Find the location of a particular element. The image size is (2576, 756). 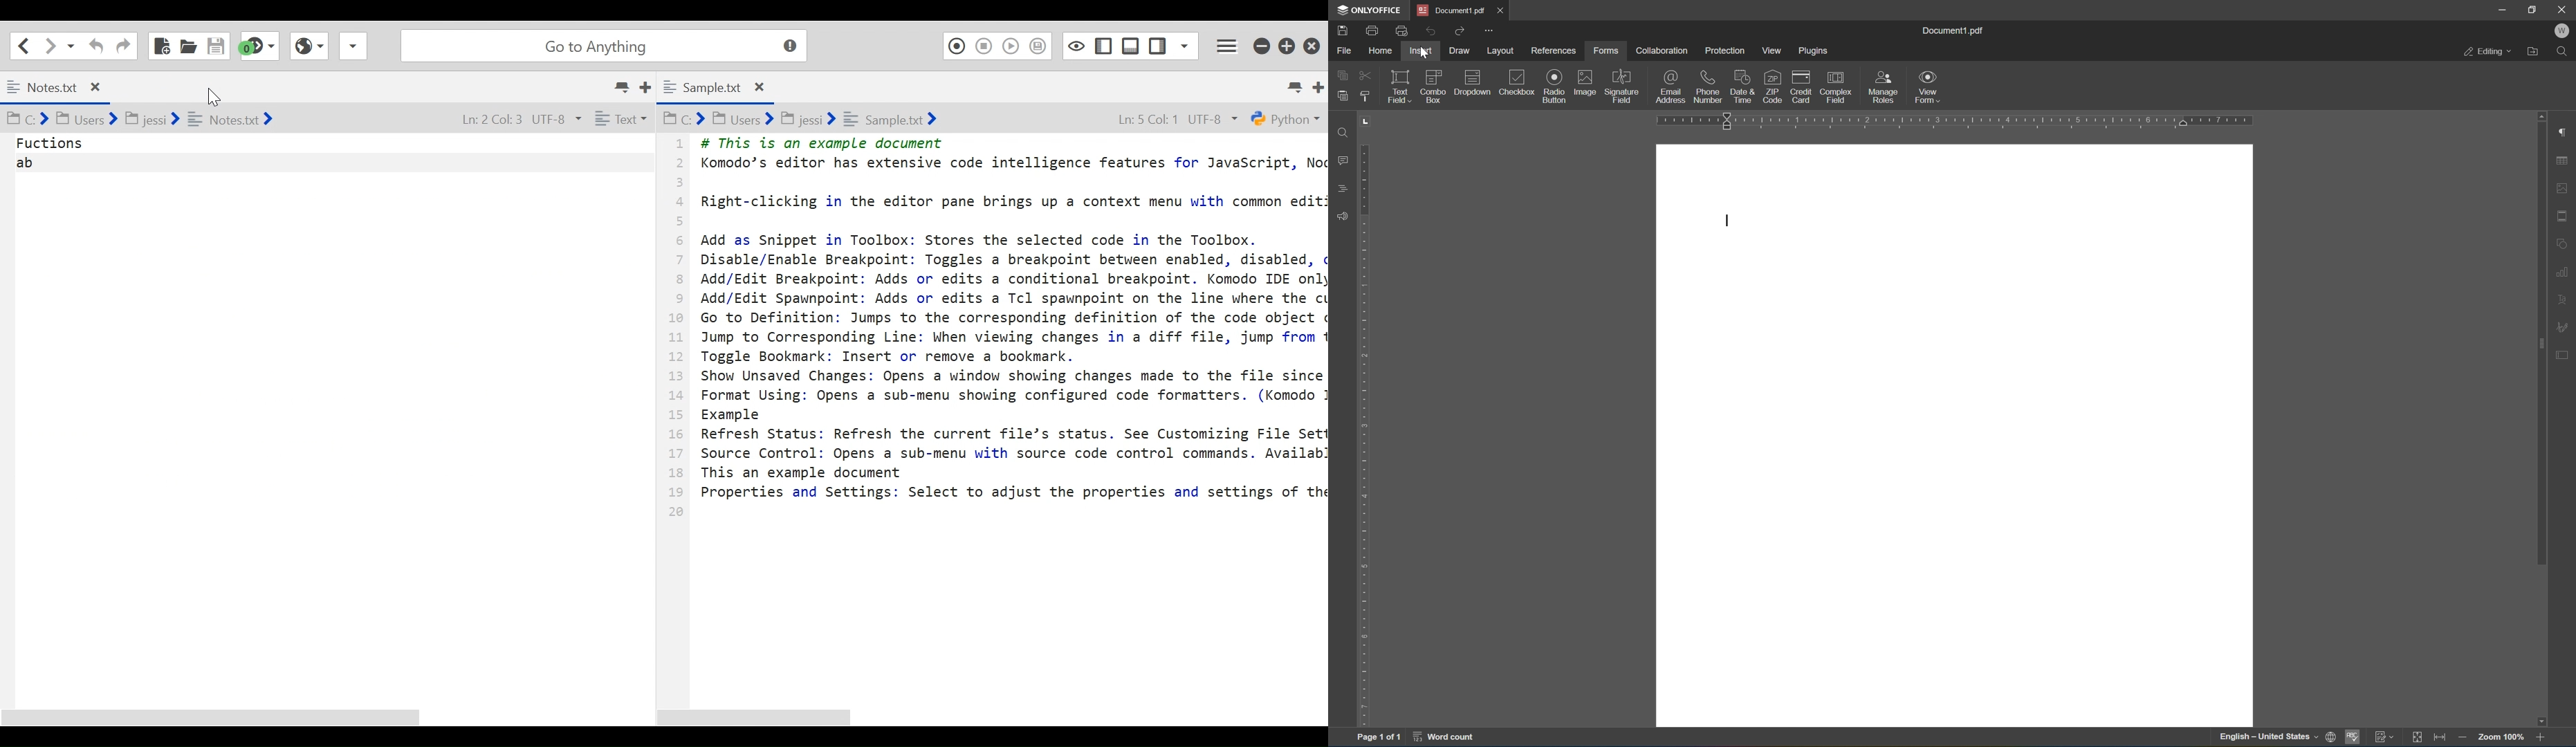

Minimize is located at coordinates (2502, 10).